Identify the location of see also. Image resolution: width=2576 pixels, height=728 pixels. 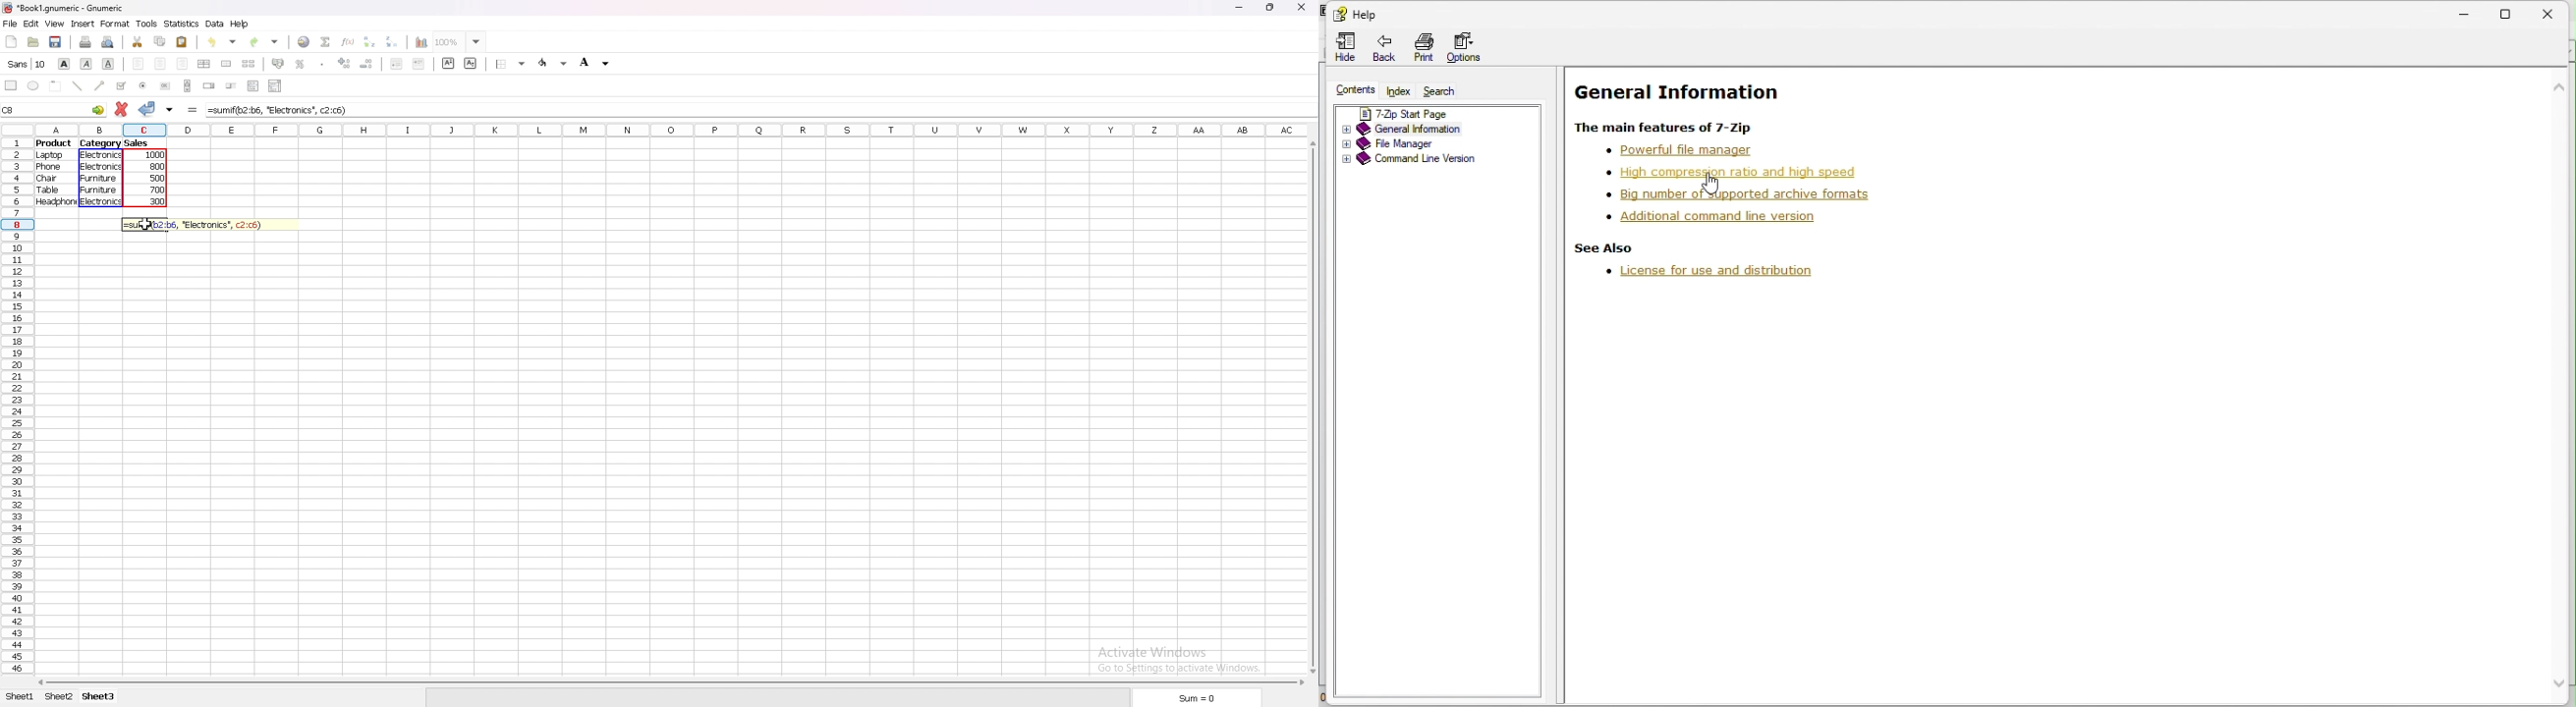
(1606, 248).